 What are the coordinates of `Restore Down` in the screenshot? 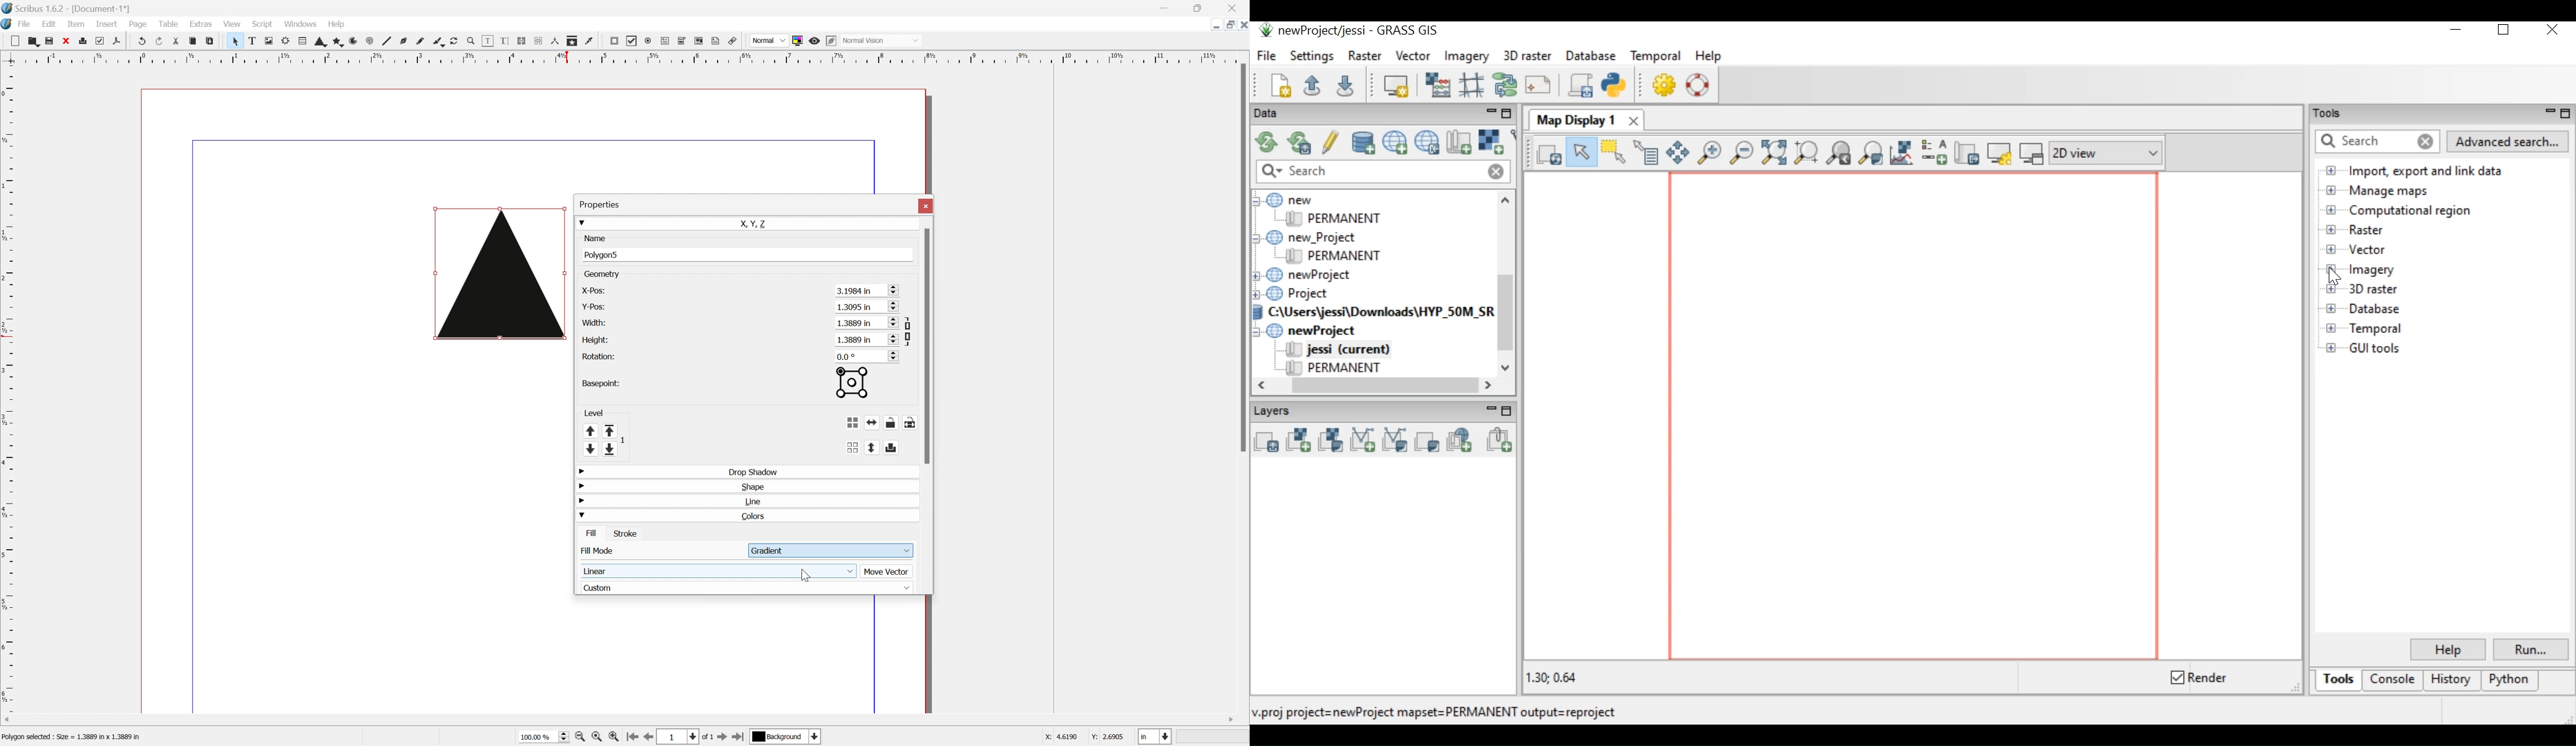 It's located at (1226, 25).